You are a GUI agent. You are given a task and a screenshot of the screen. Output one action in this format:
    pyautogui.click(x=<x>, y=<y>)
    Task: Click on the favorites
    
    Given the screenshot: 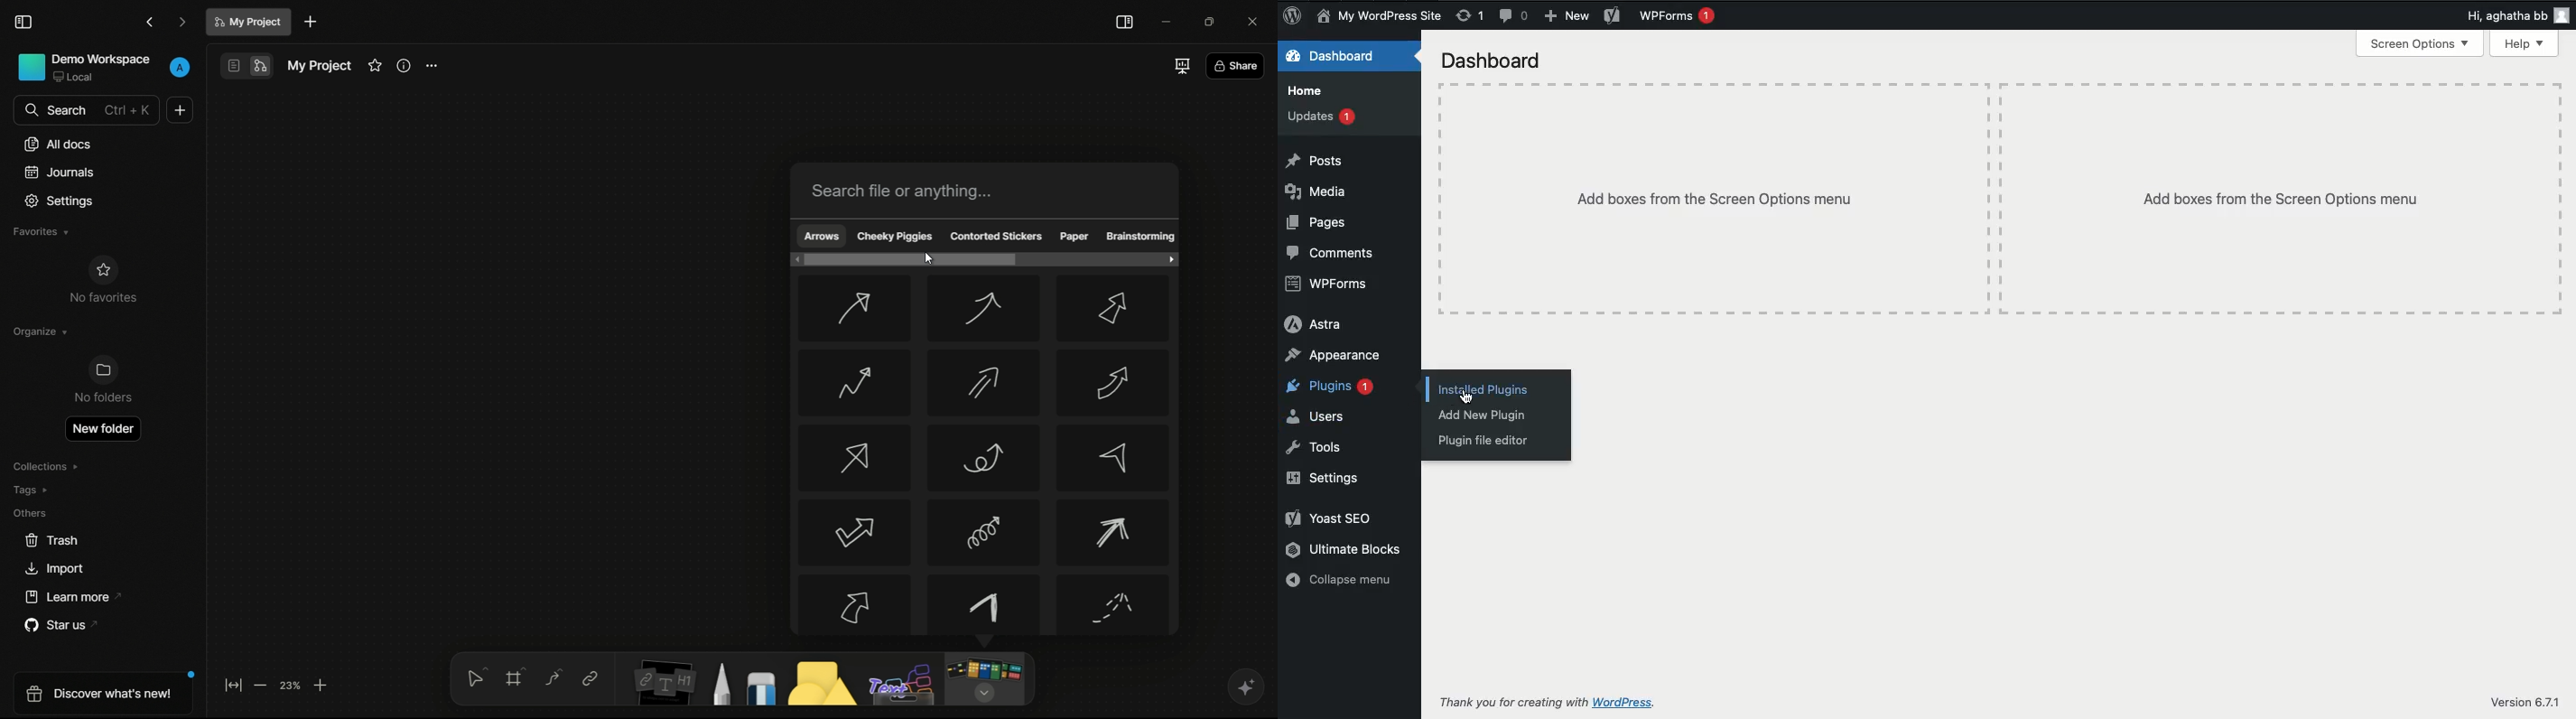 What is the action you would take?
    pyautogui.click(x=39, y=232)
    